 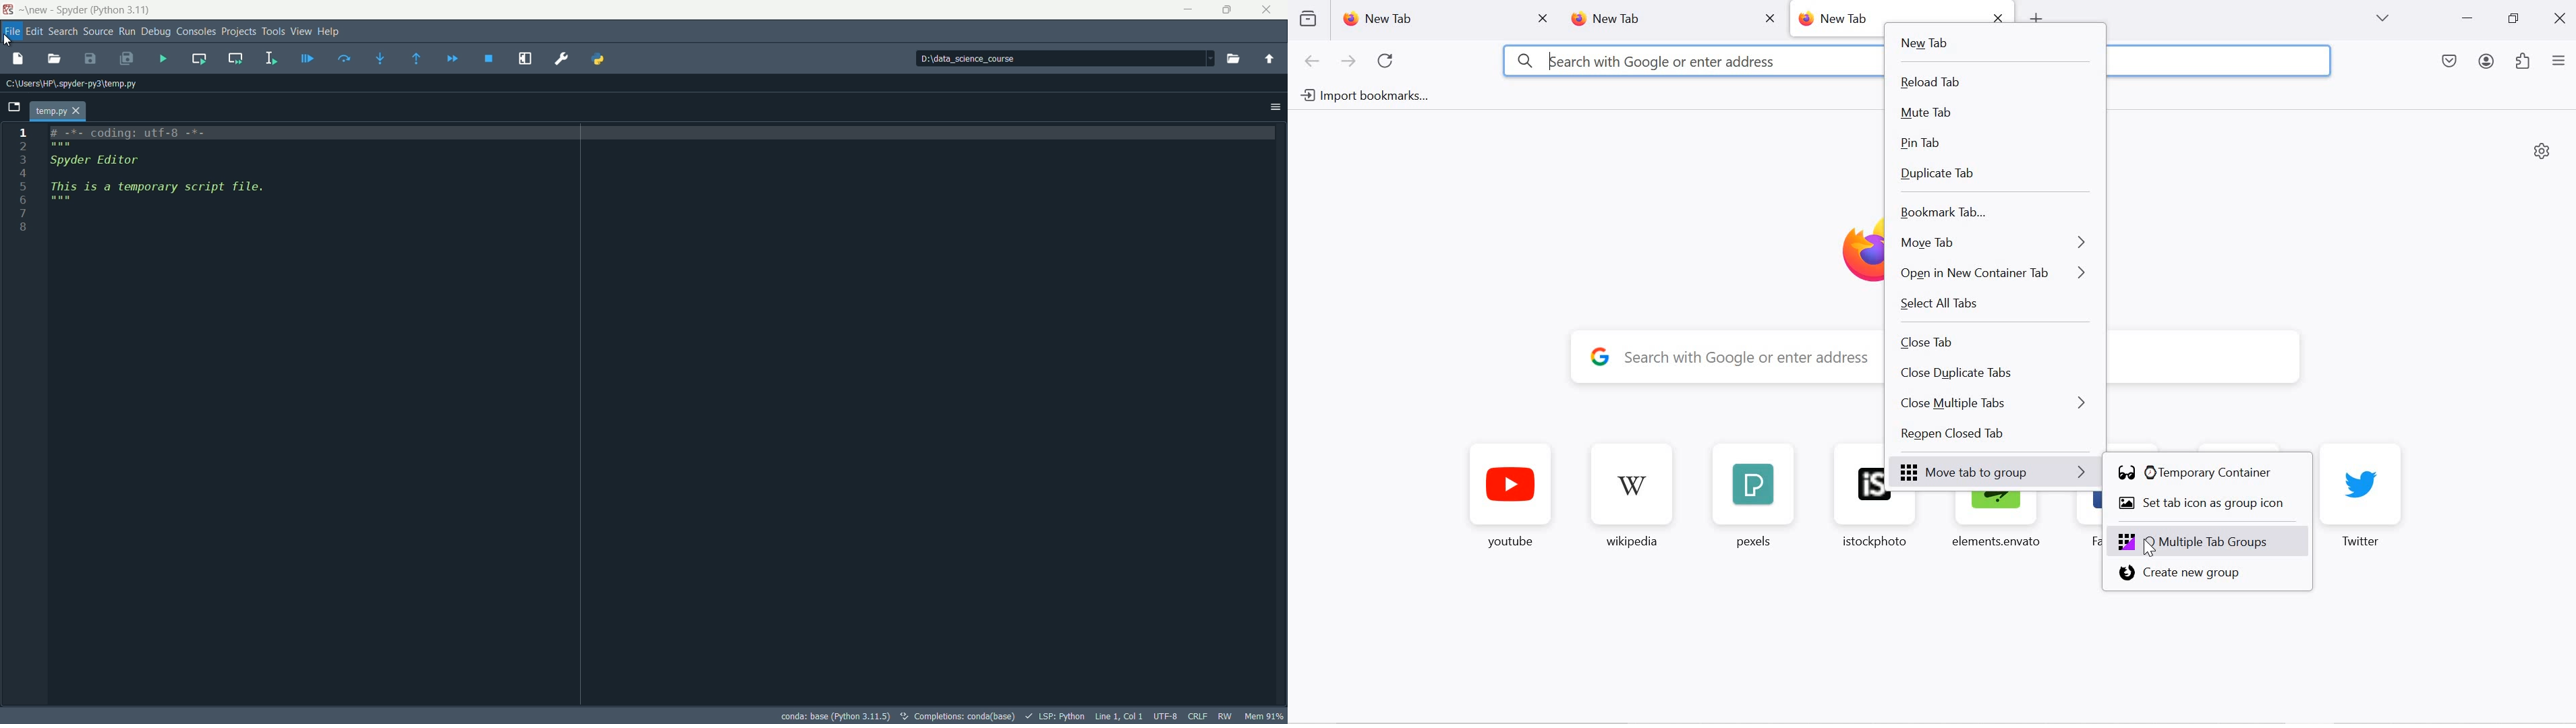 I want to click on bookmark tab, so click(x=1991, y=214).